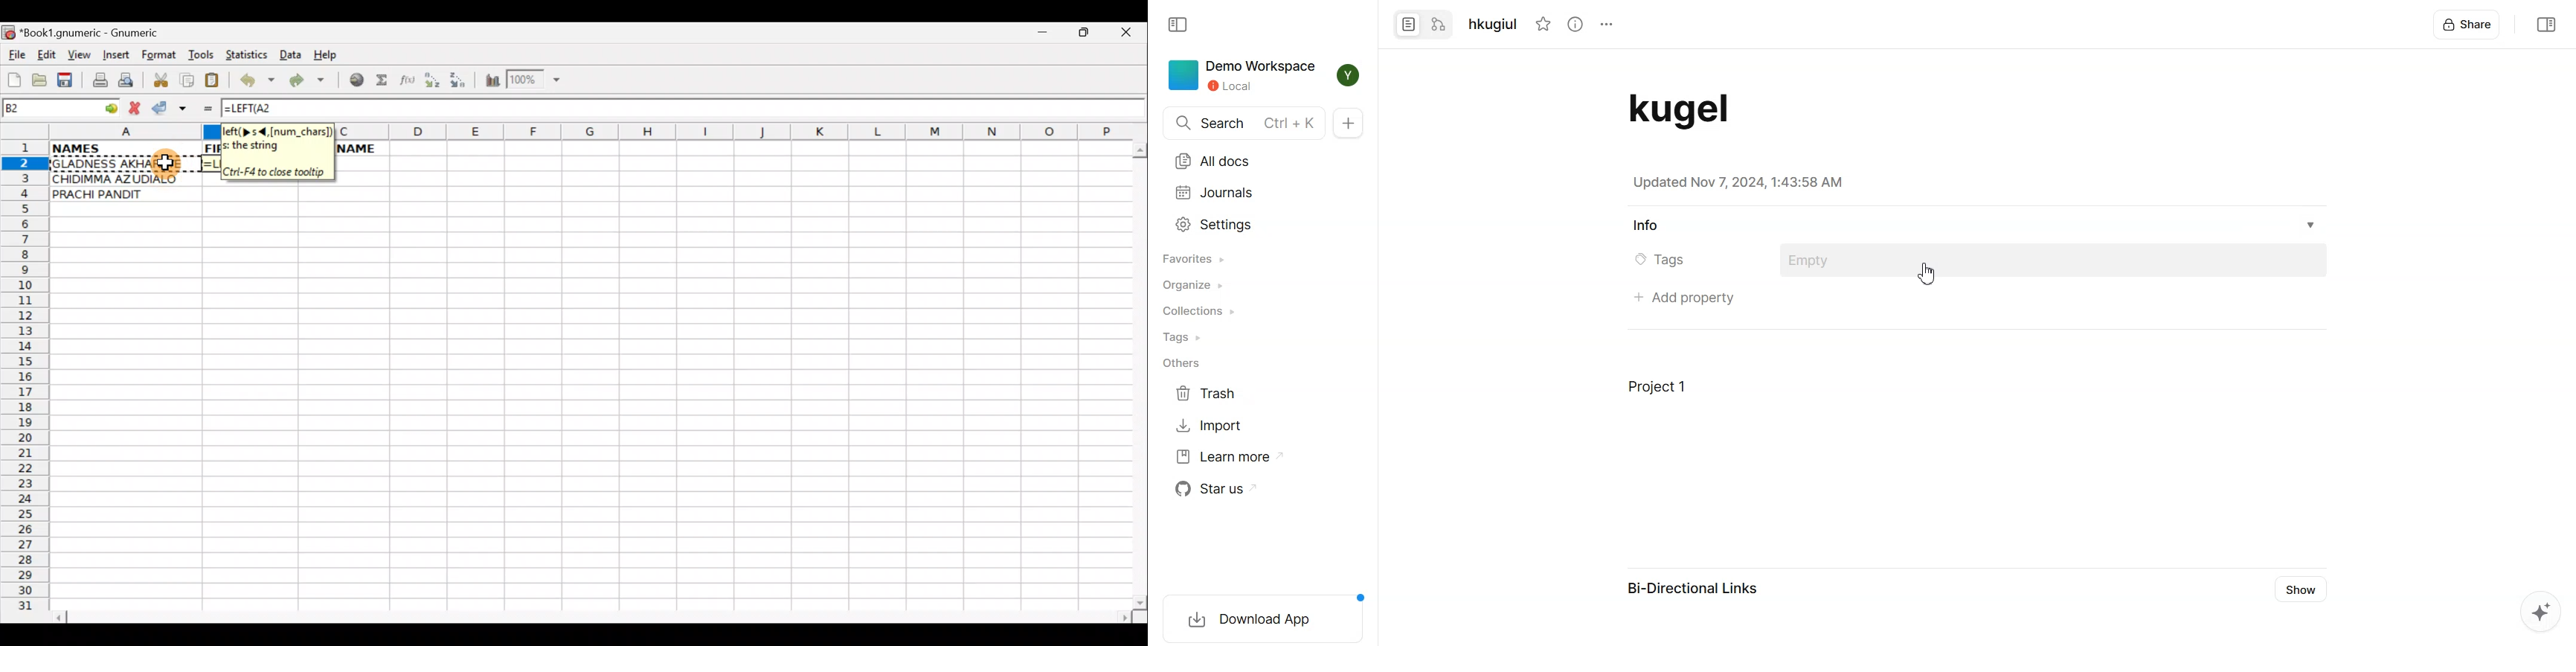  I want to click on Sort Descending order, so click(461, 83).